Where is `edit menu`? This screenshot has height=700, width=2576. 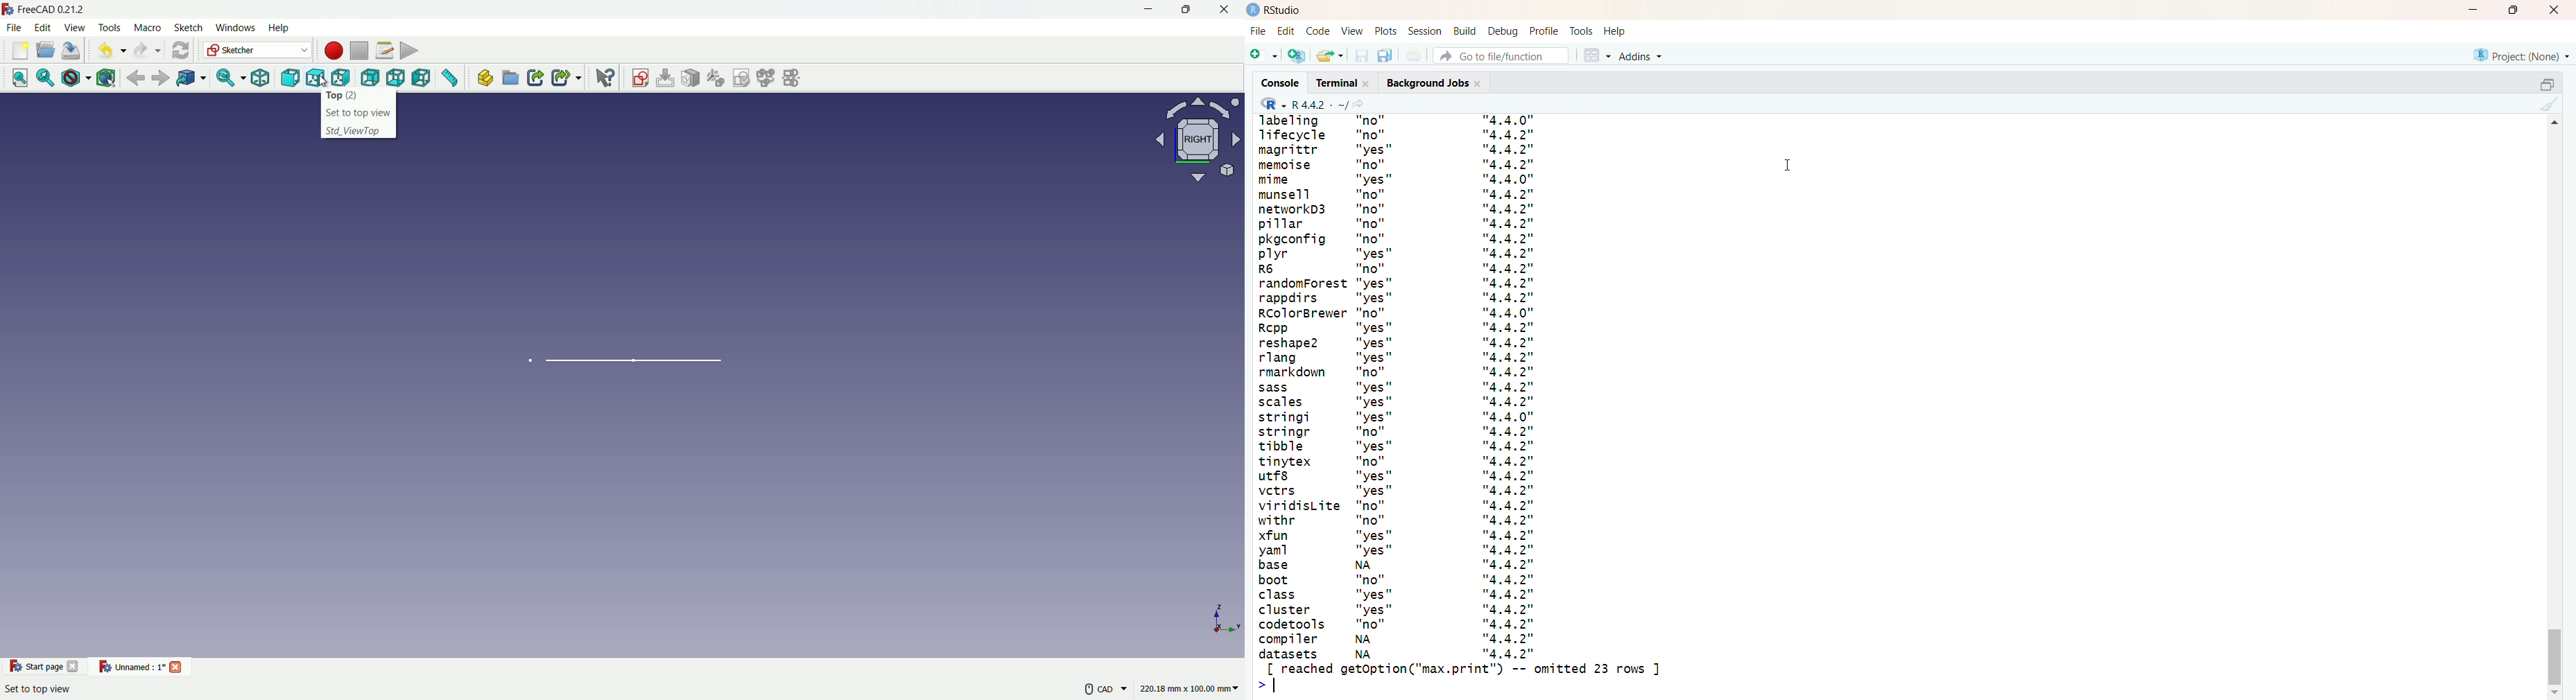 edit menu is located at coordinates (43, 29).